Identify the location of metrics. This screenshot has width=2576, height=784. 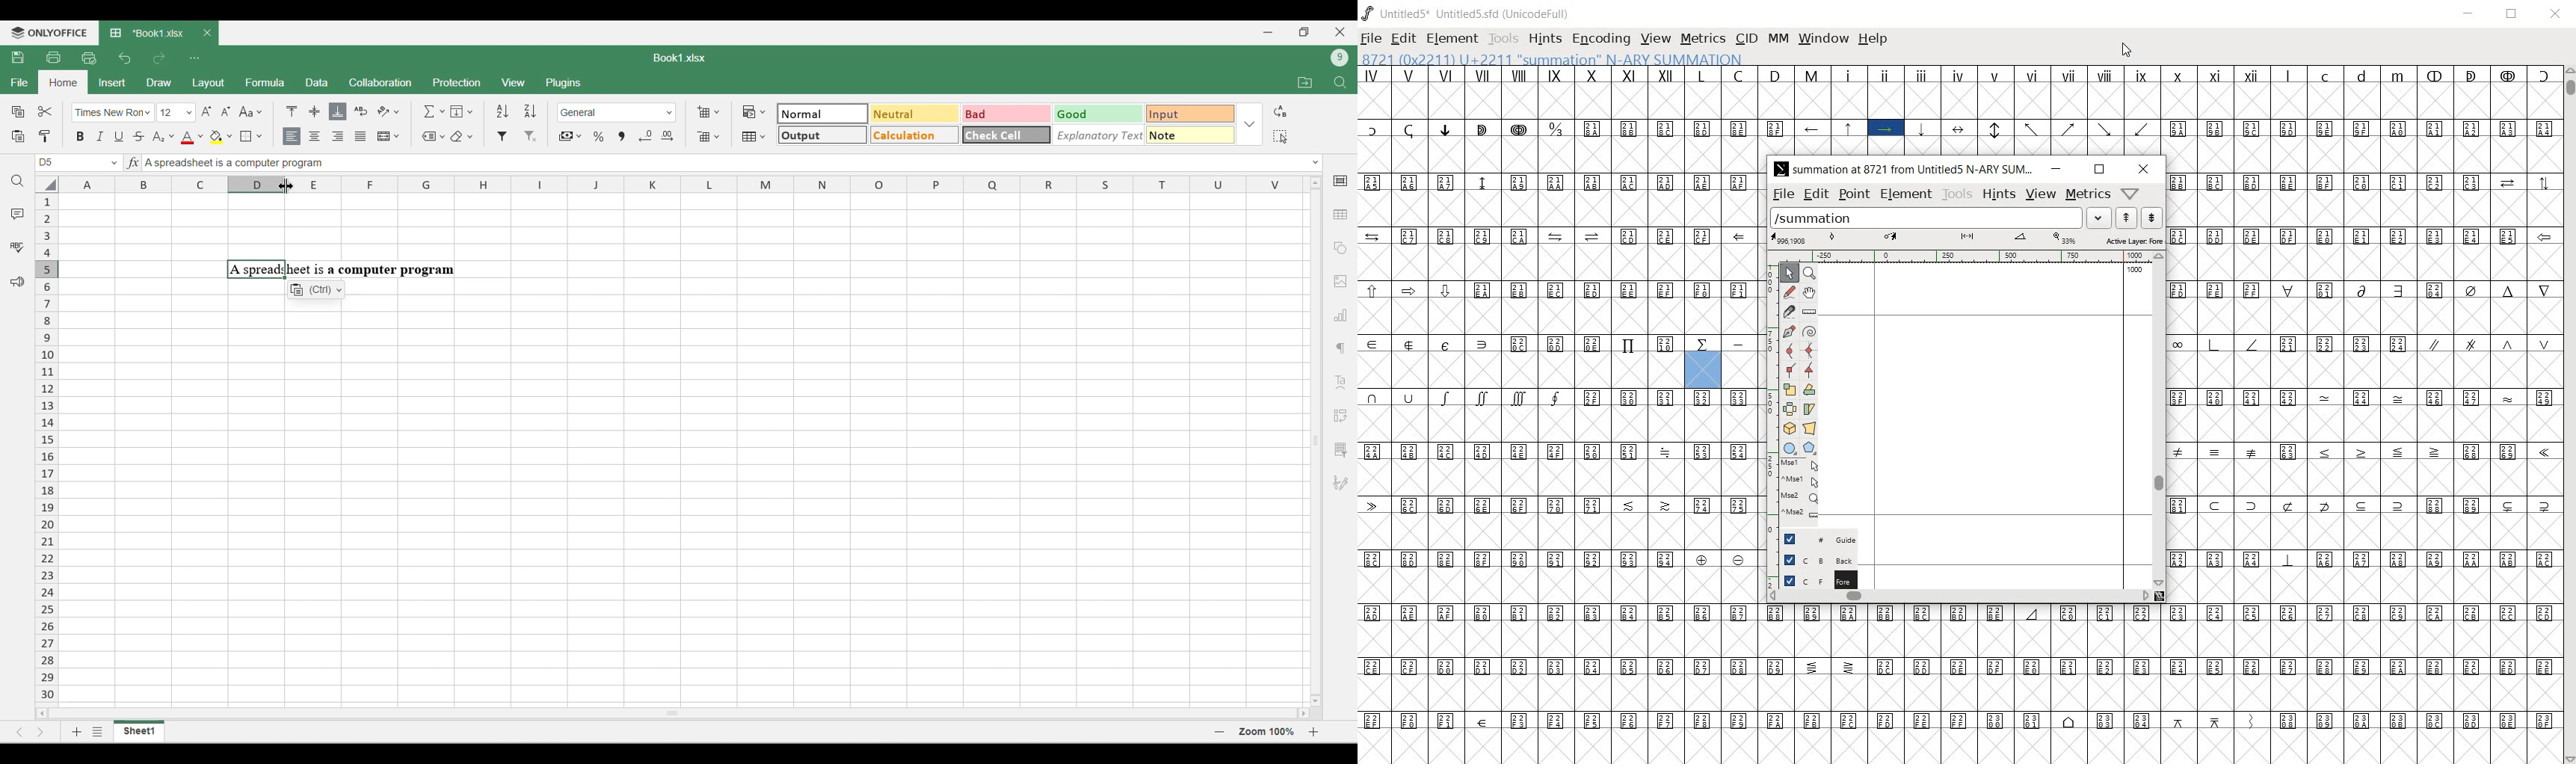
(2086, 194).